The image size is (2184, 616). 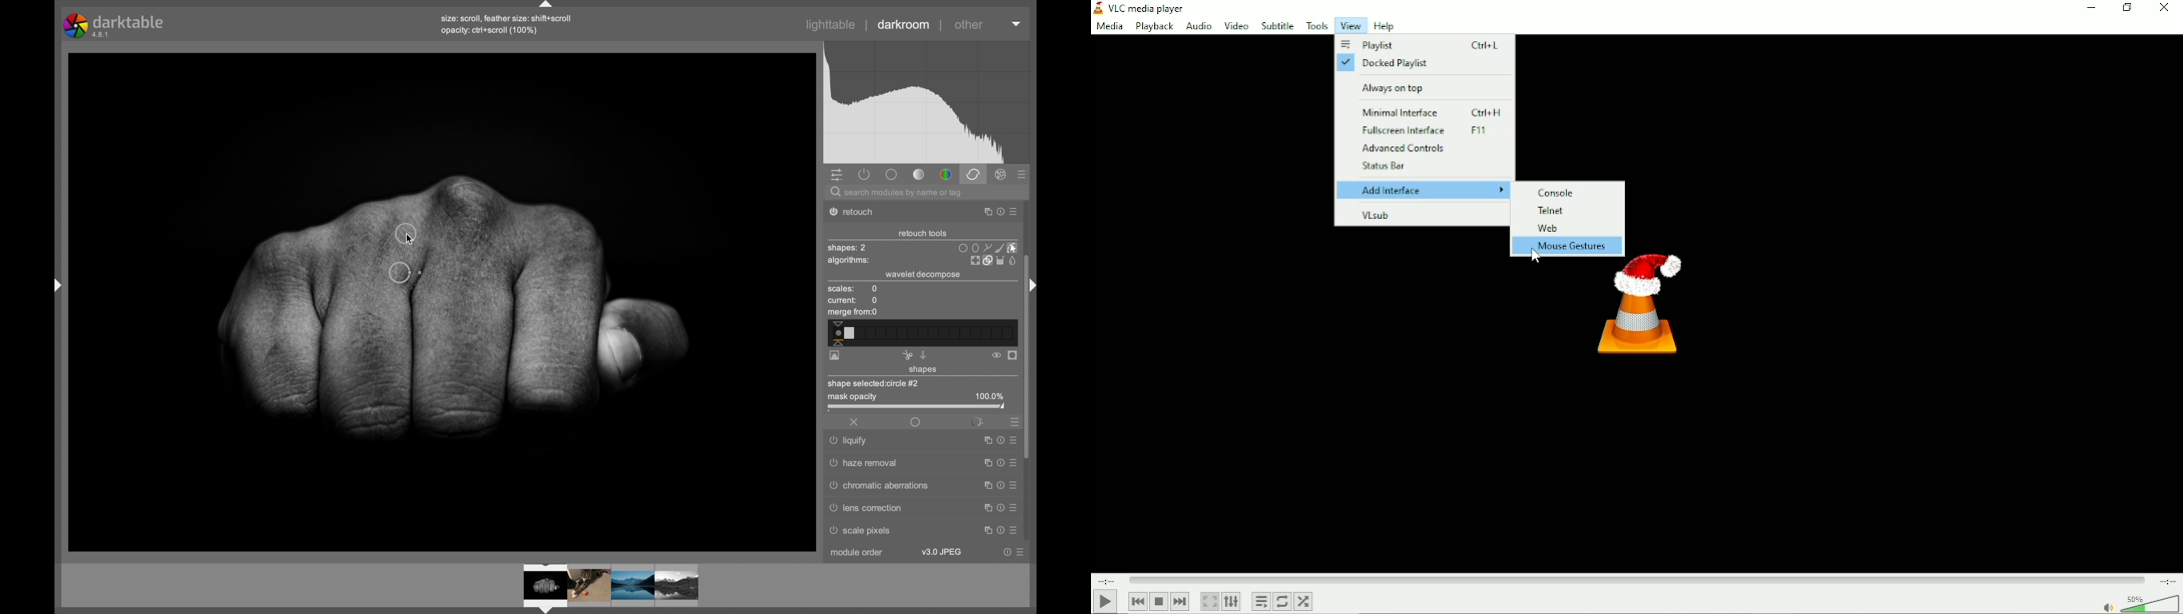 I want to click on Total duration, so click(x=2166, y=580).